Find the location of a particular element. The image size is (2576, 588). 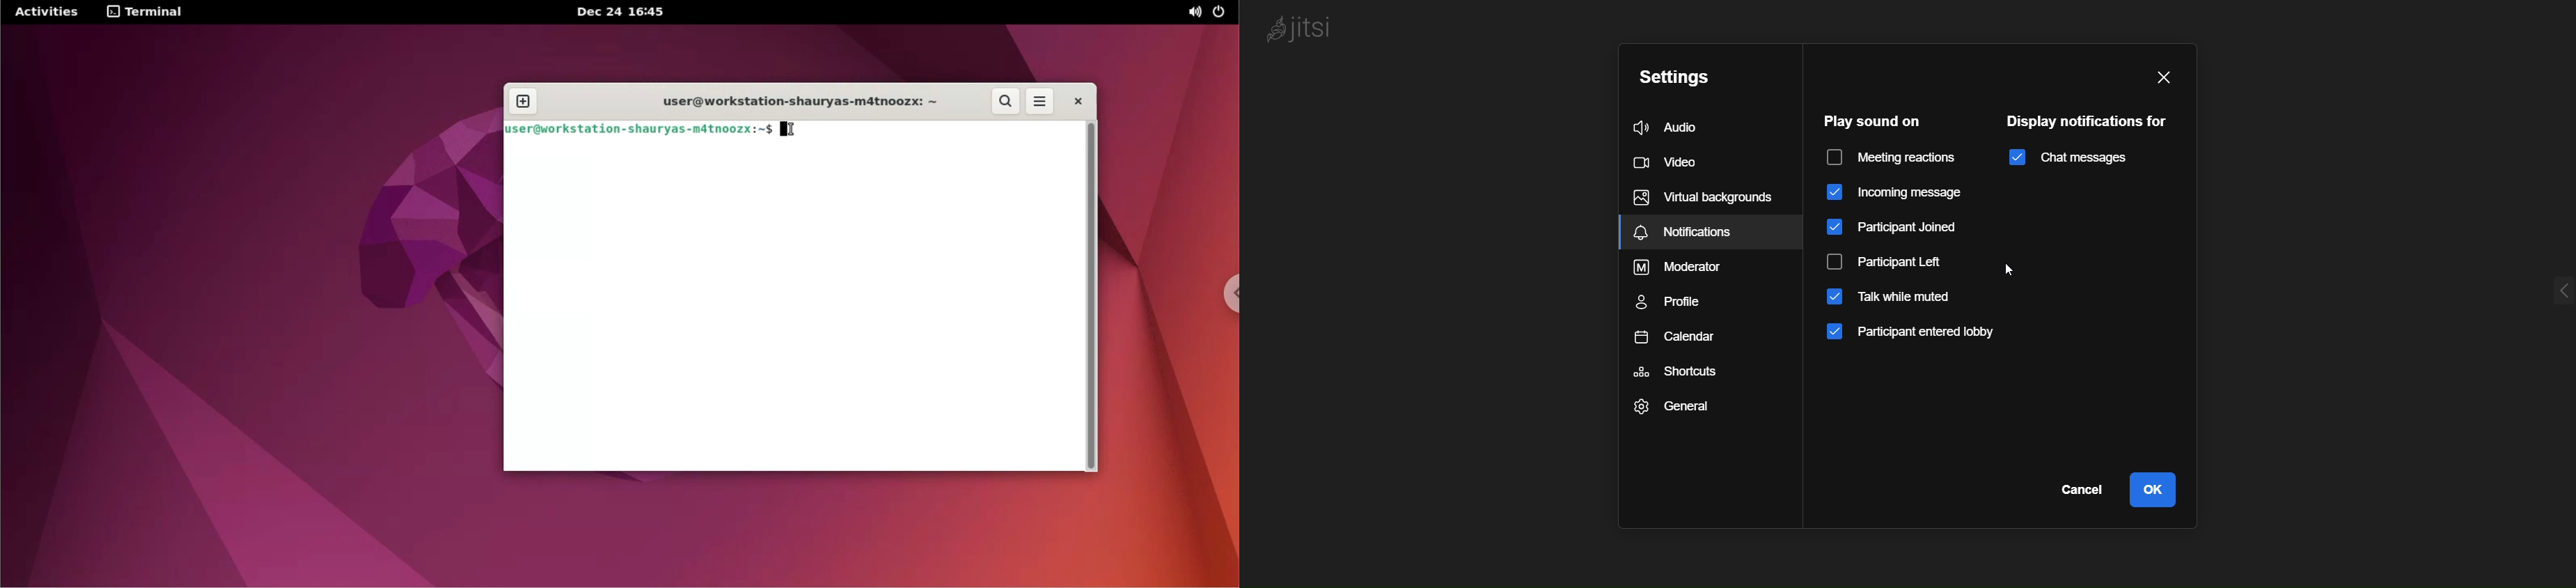

logo is located at coordinates (1307, 31).